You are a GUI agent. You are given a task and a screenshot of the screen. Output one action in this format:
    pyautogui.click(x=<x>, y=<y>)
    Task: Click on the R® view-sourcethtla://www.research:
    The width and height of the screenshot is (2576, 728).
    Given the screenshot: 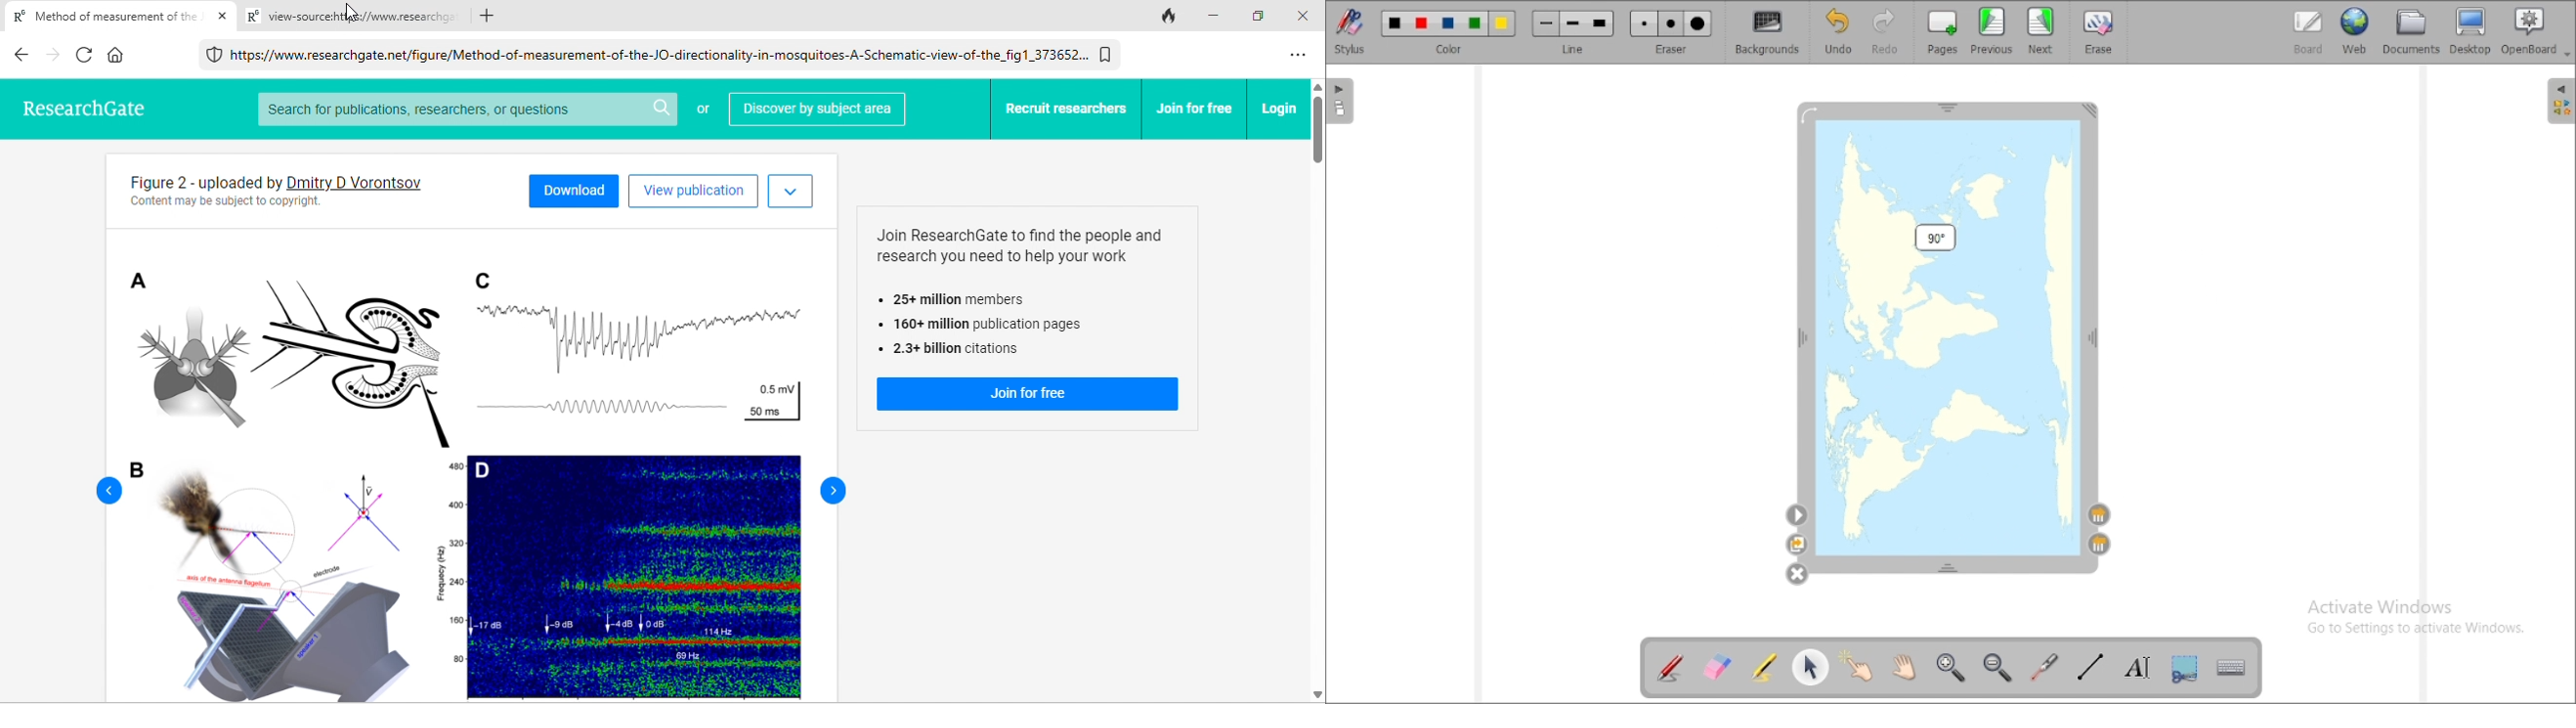 What is the action you would take?
    pyautogui.click(x=344, y=19)
    